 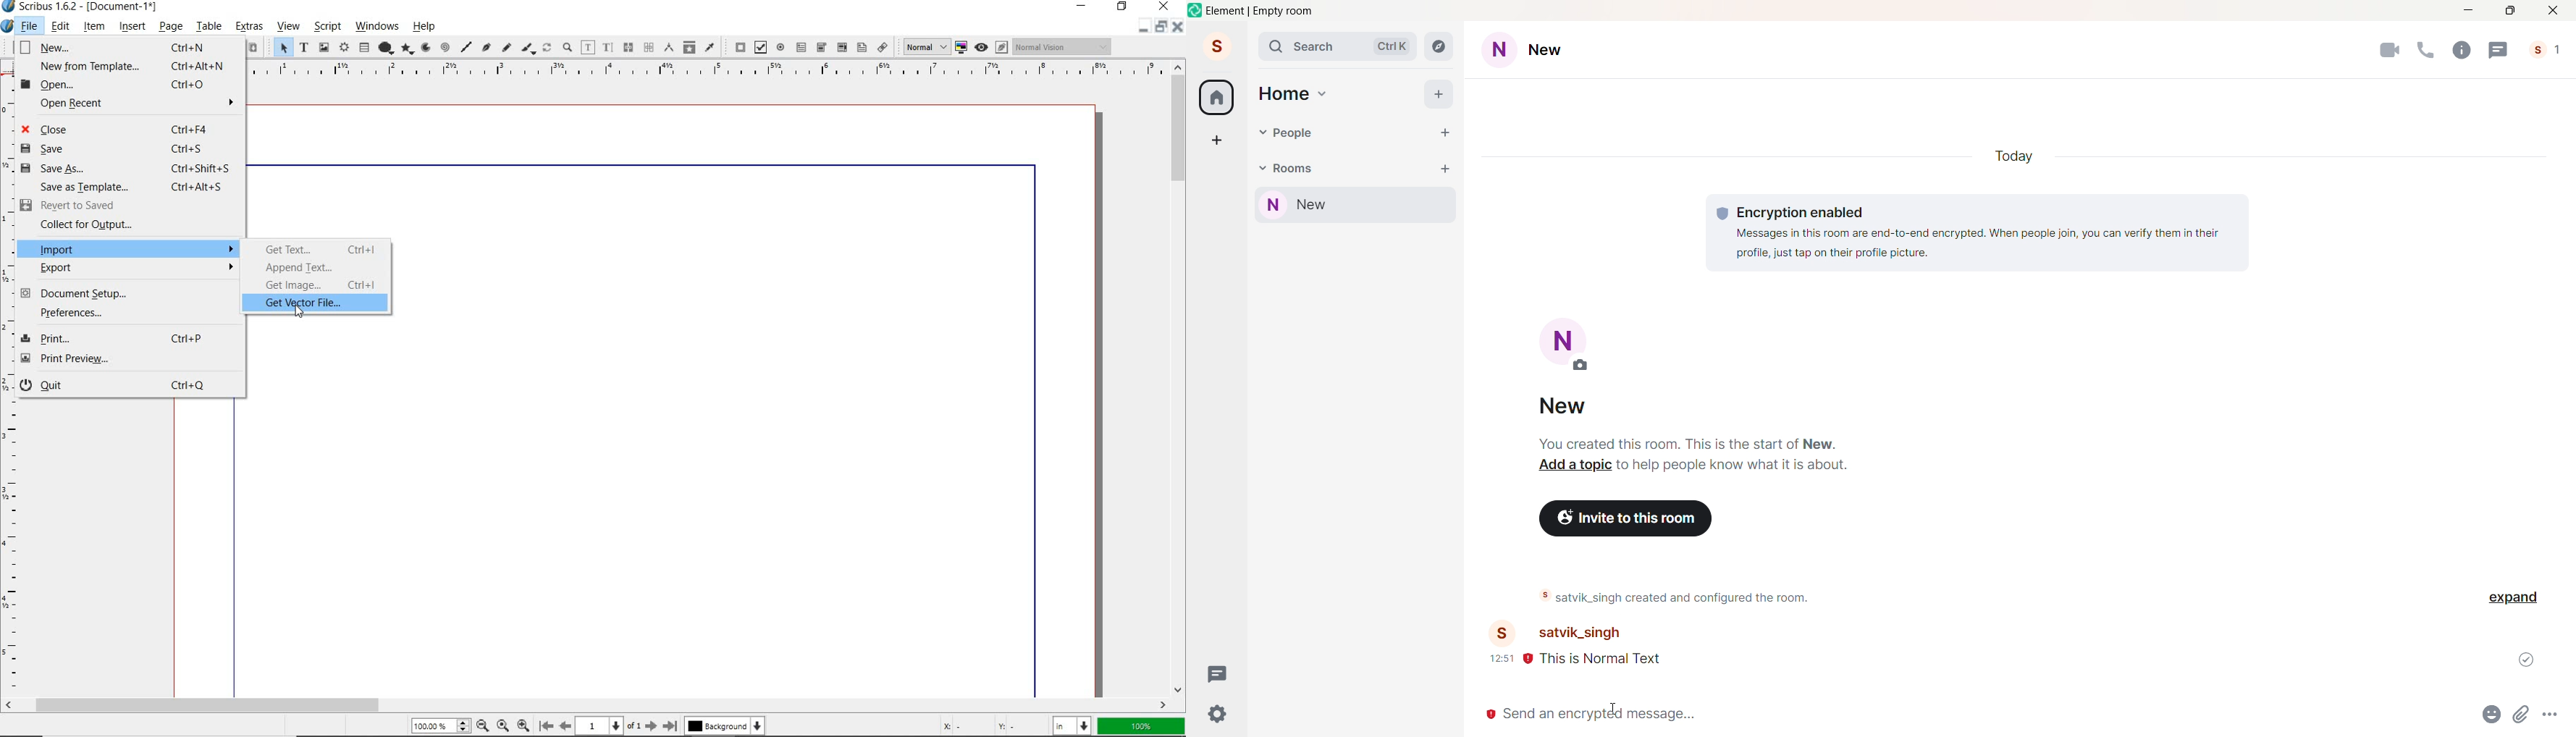 What do you see at coordinates (1339, 47) in the screenshot?
I see `Search Bar` at bounding box center [1339, 47].